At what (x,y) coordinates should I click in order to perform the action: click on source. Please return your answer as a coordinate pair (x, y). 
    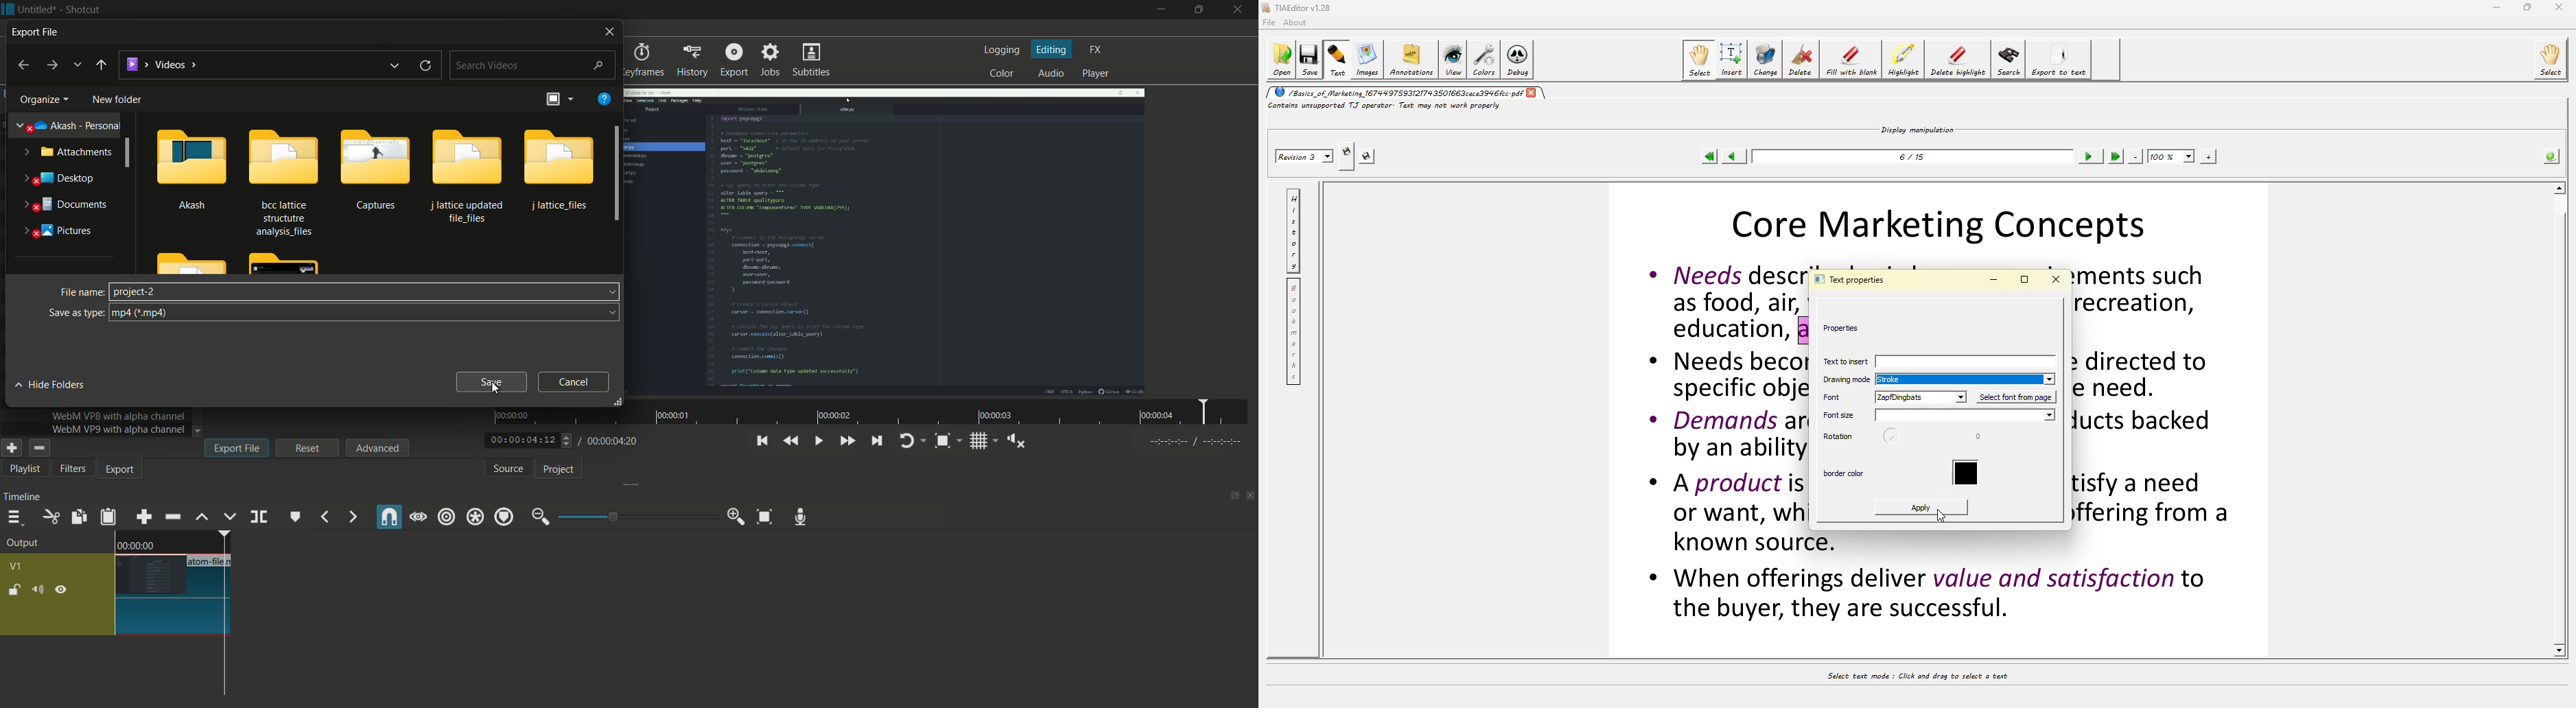
    Looking at the image, I should click on (508, 469).